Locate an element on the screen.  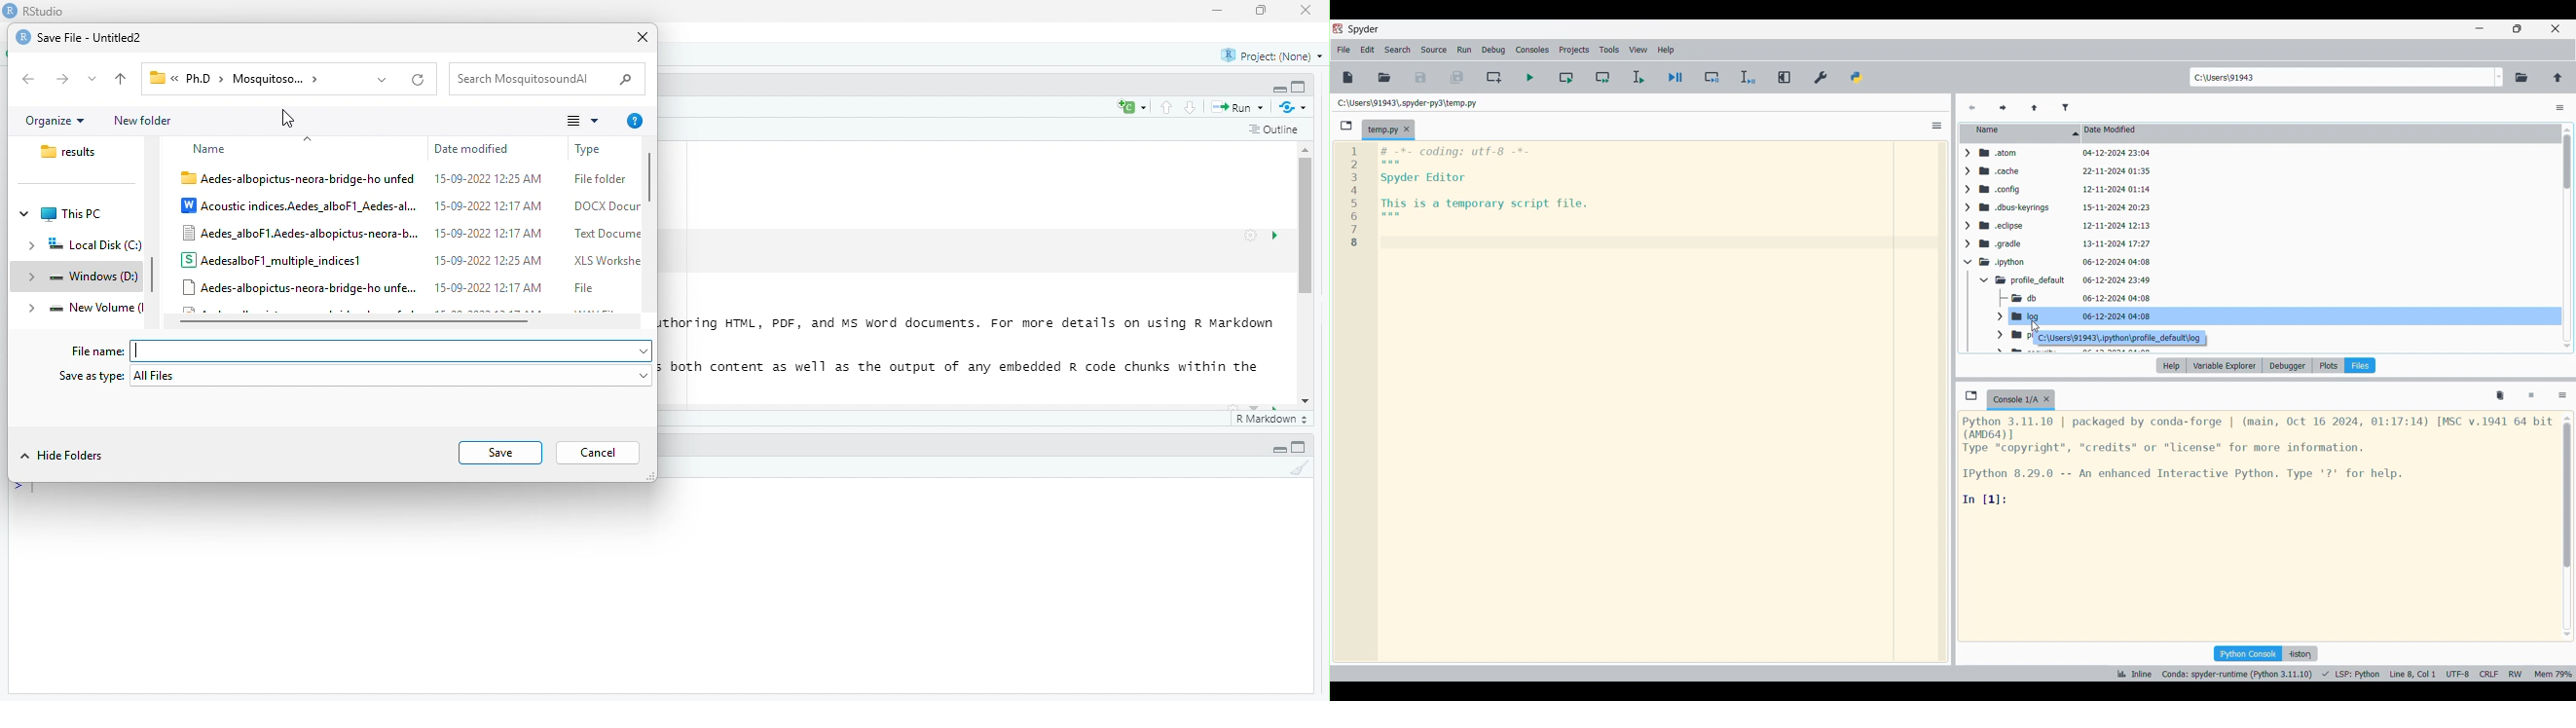
cursor is located at coordinates (289, 118).